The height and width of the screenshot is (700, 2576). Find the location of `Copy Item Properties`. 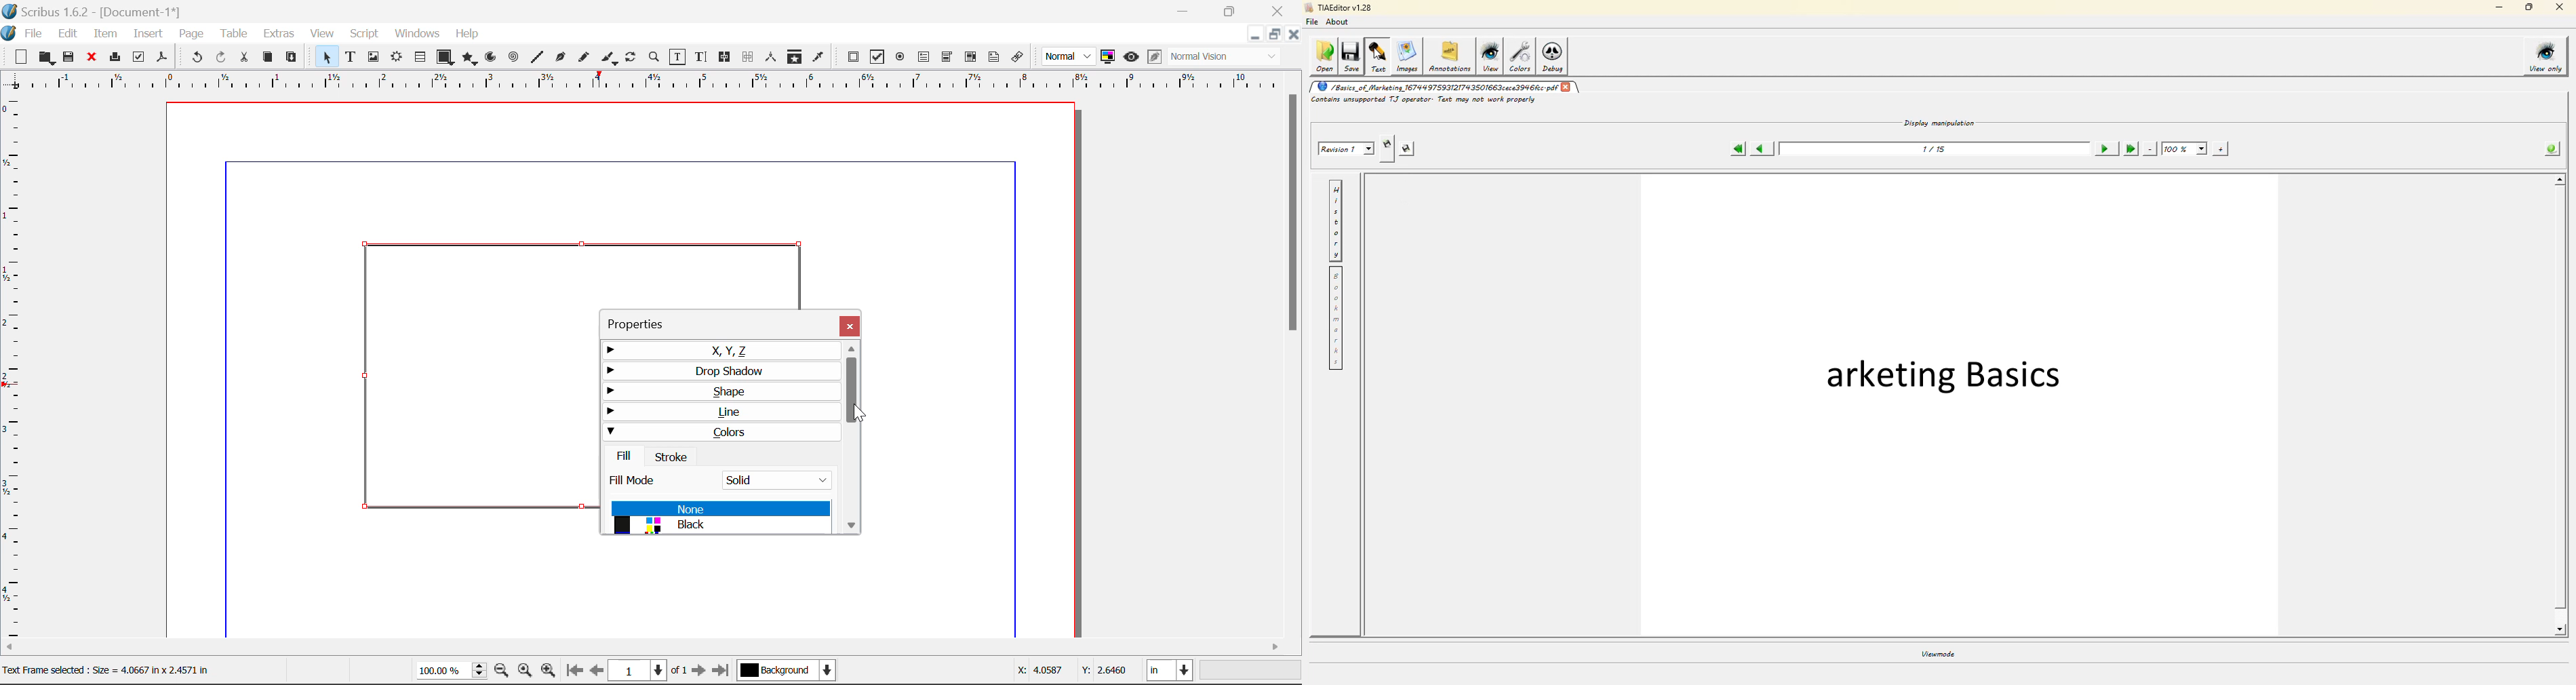

Copy Item Properties is located at coordinates (794, 57).